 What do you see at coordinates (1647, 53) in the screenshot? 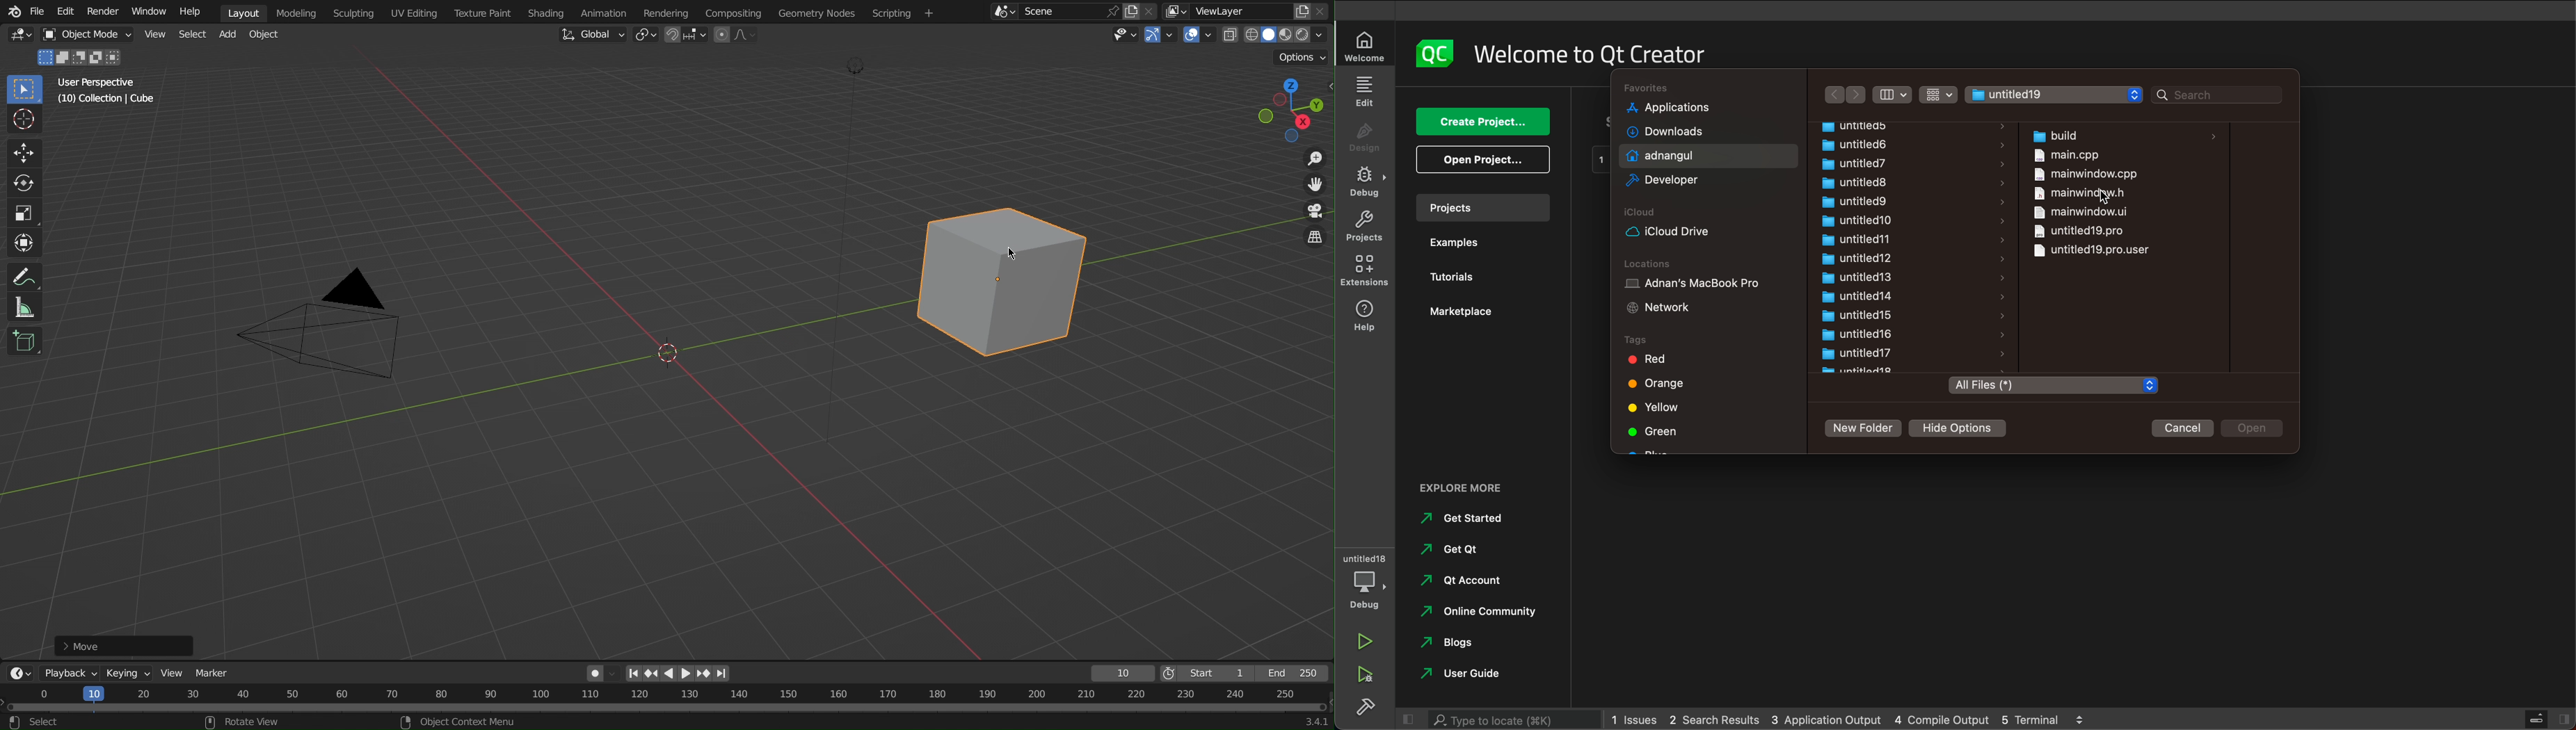
I see `welcome ` at bounding box center [1647, 53].